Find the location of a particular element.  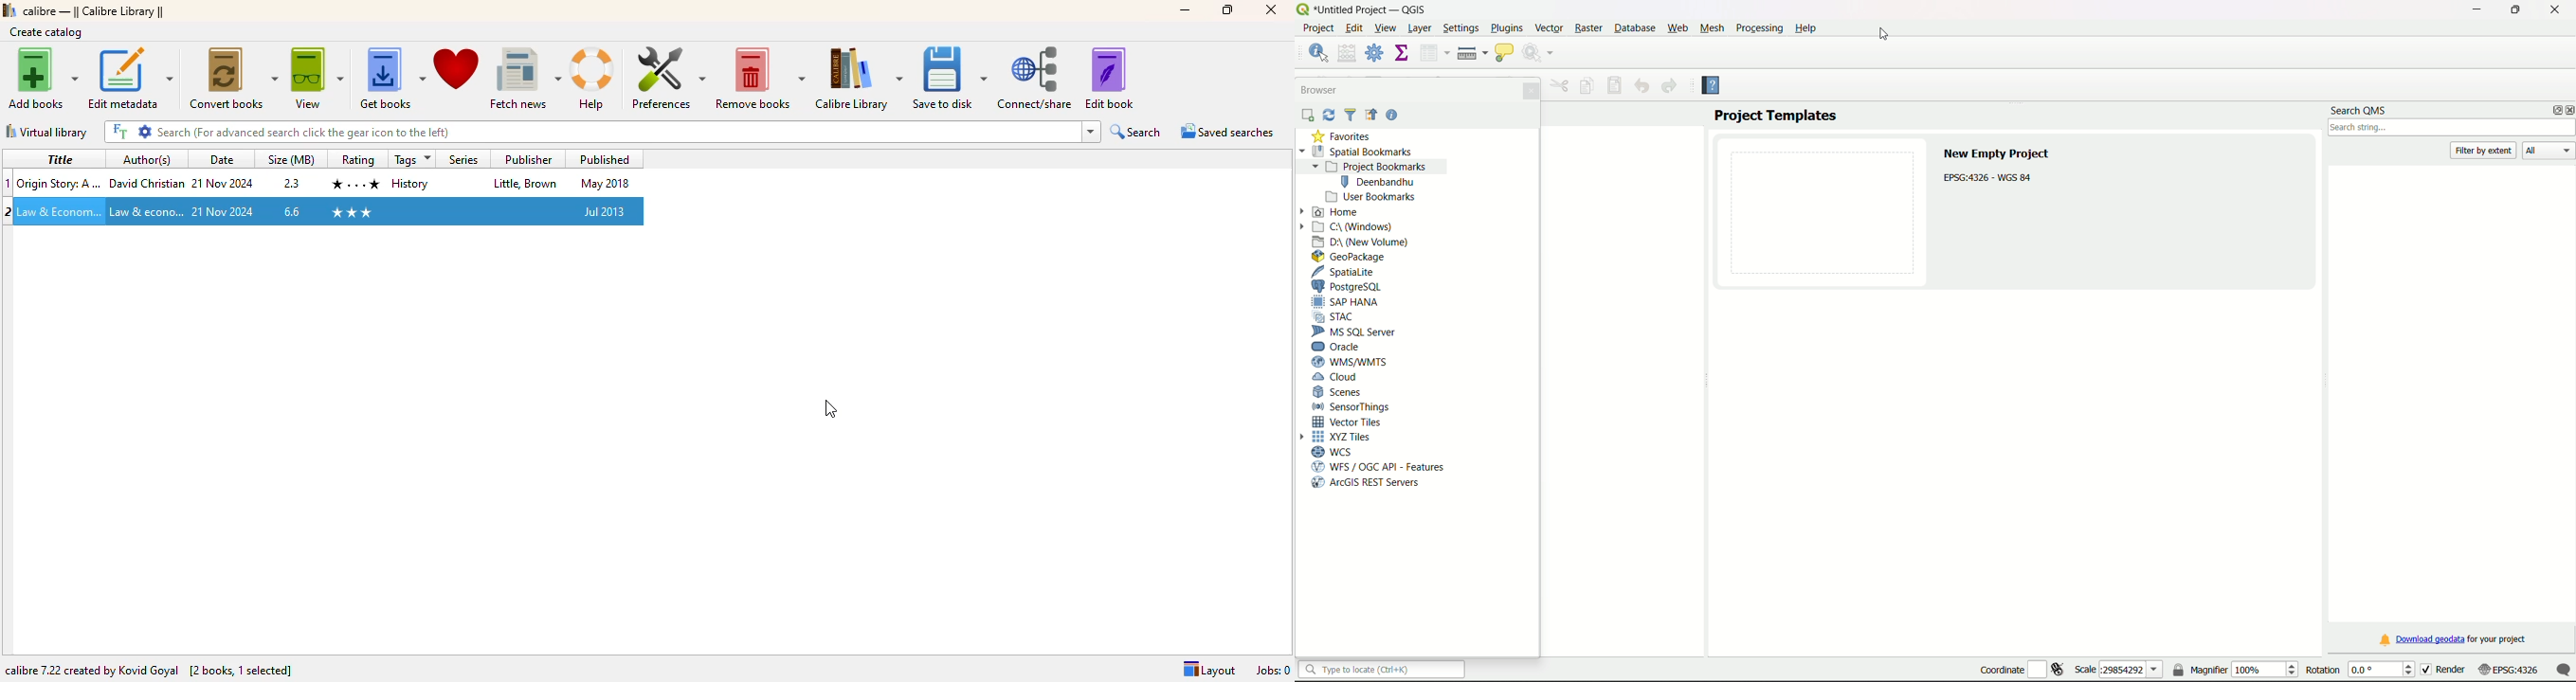

search box is located at coordinates (2453, 128).